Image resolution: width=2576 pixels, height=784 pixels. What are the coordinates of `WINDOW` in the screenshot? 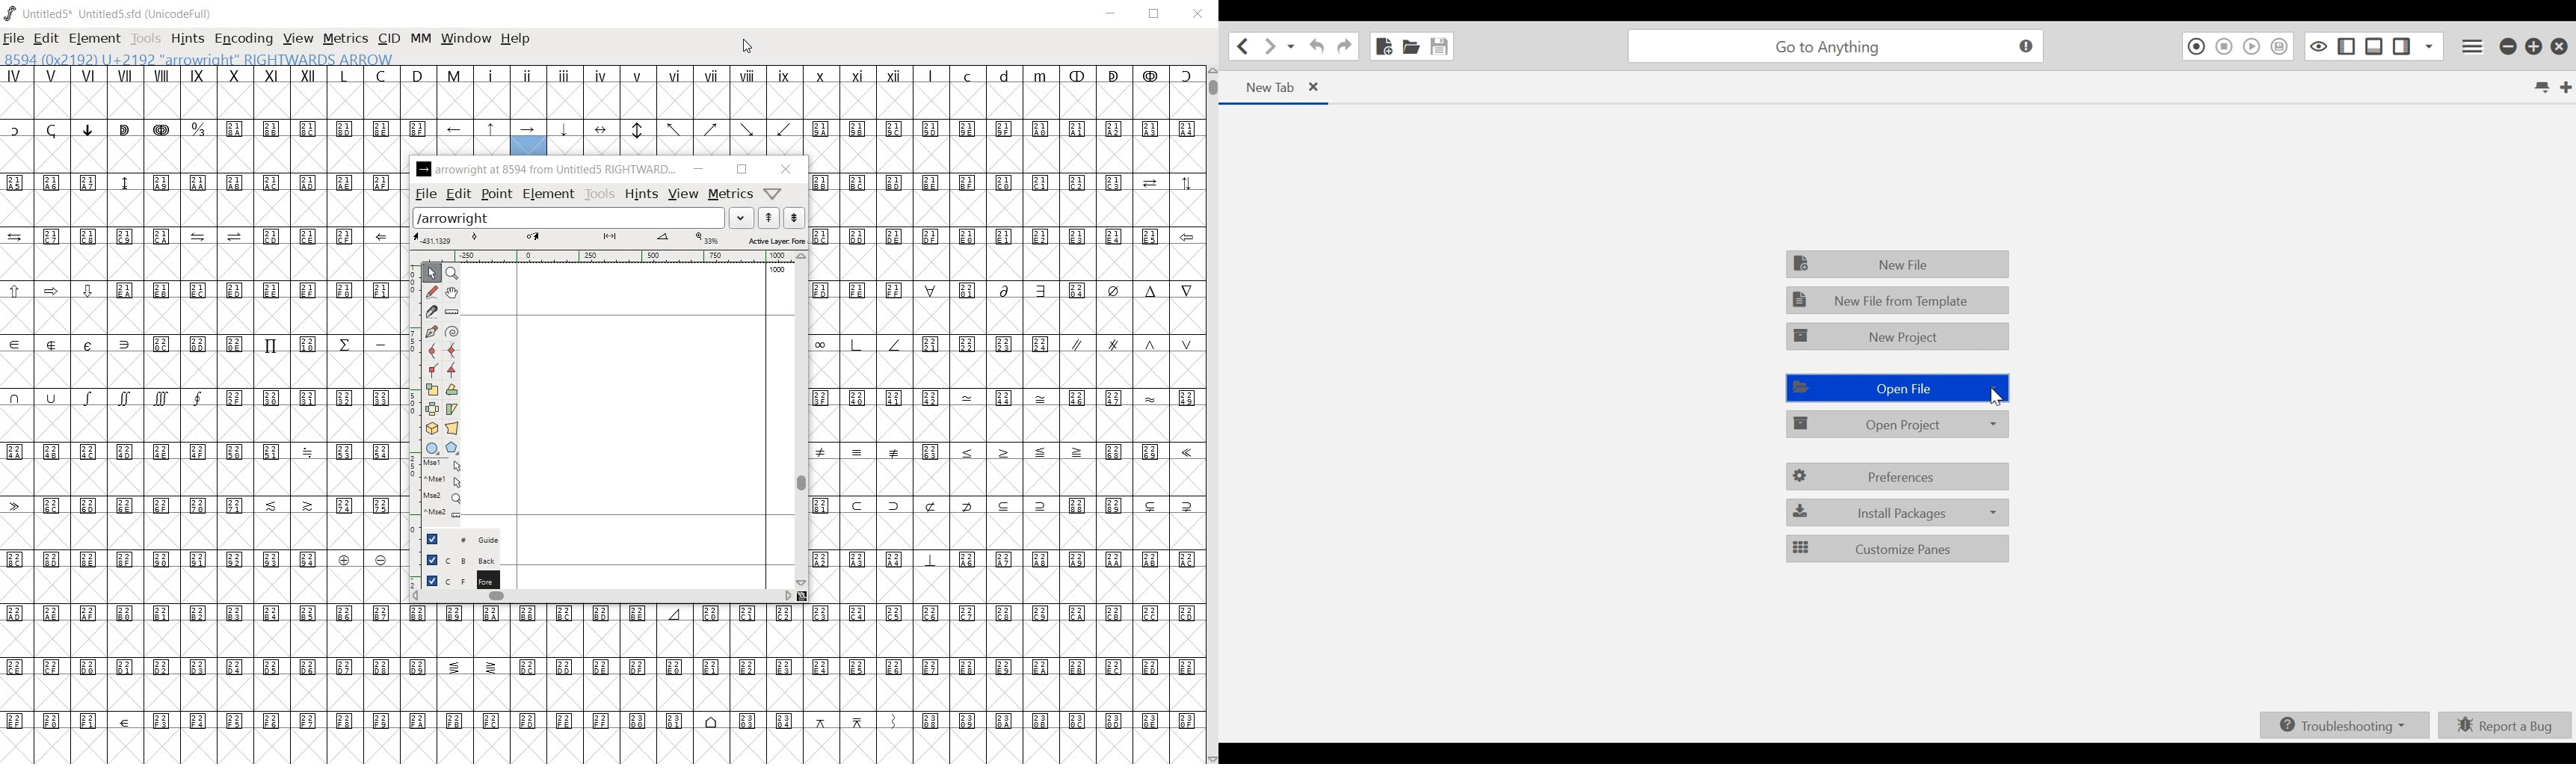 It's located at (467, 40).